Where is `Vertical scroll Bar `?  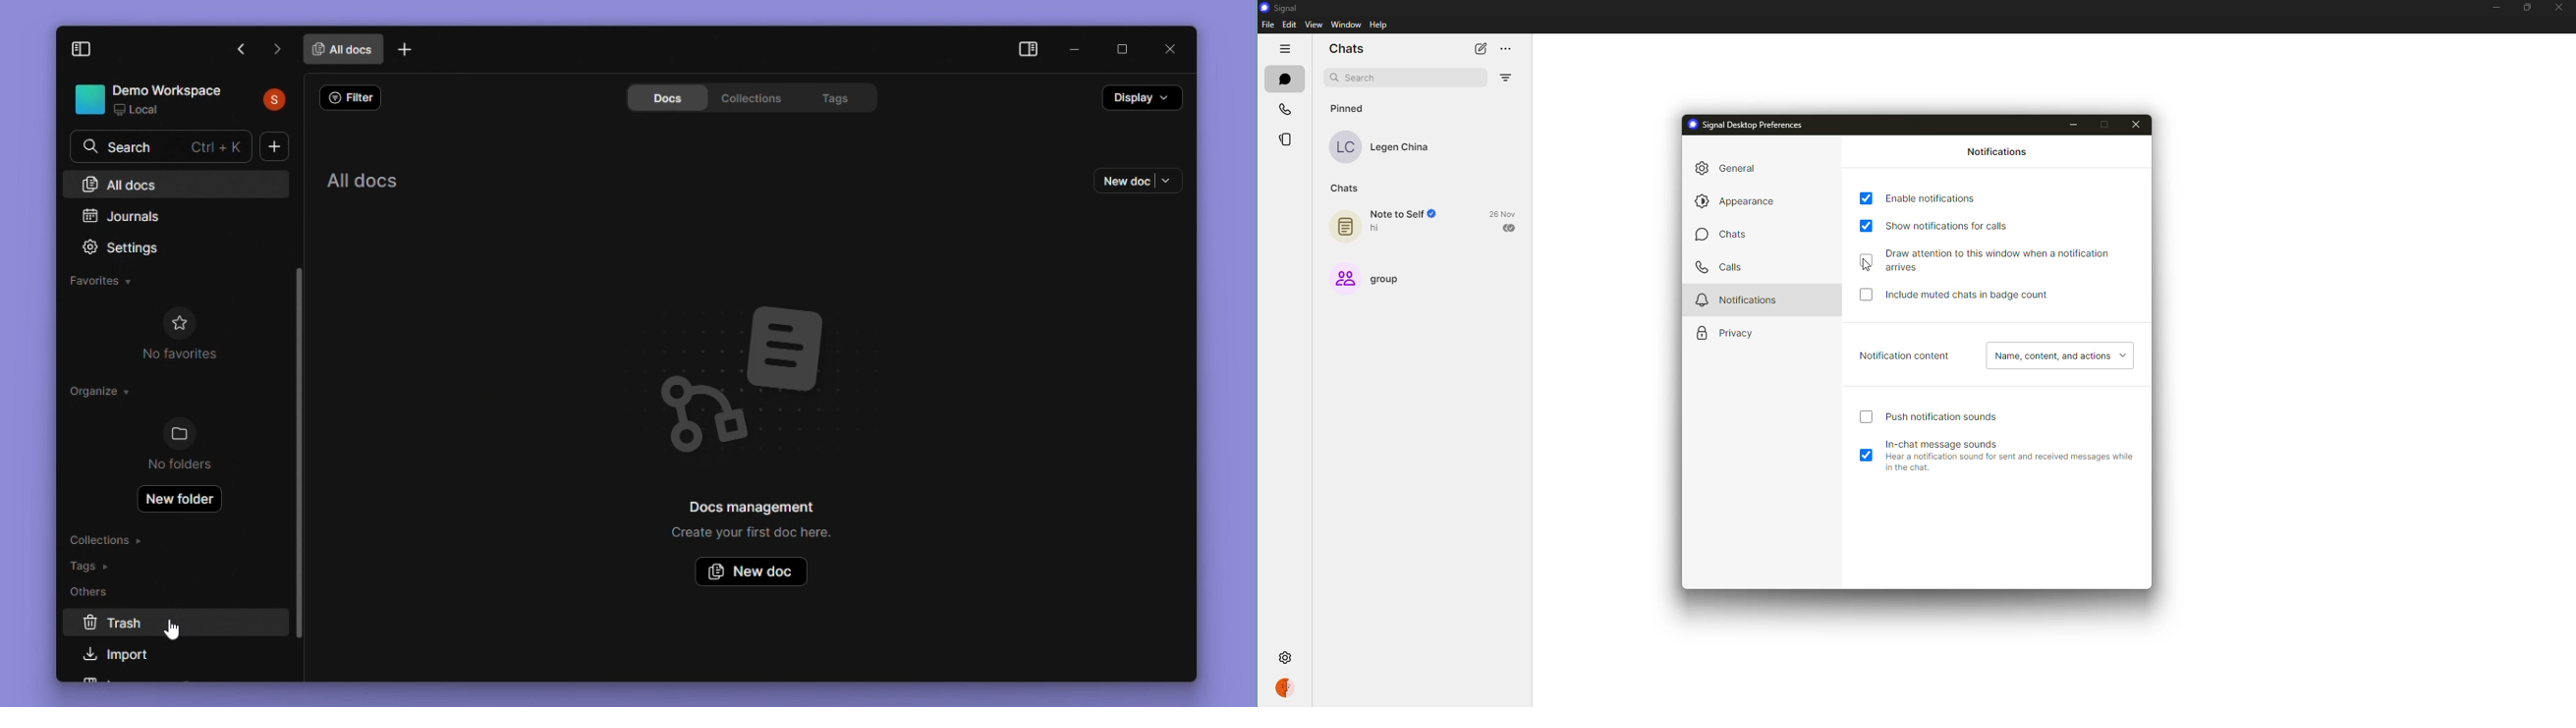 Vertical scroll Bar  is located at coordinates (299, 455).